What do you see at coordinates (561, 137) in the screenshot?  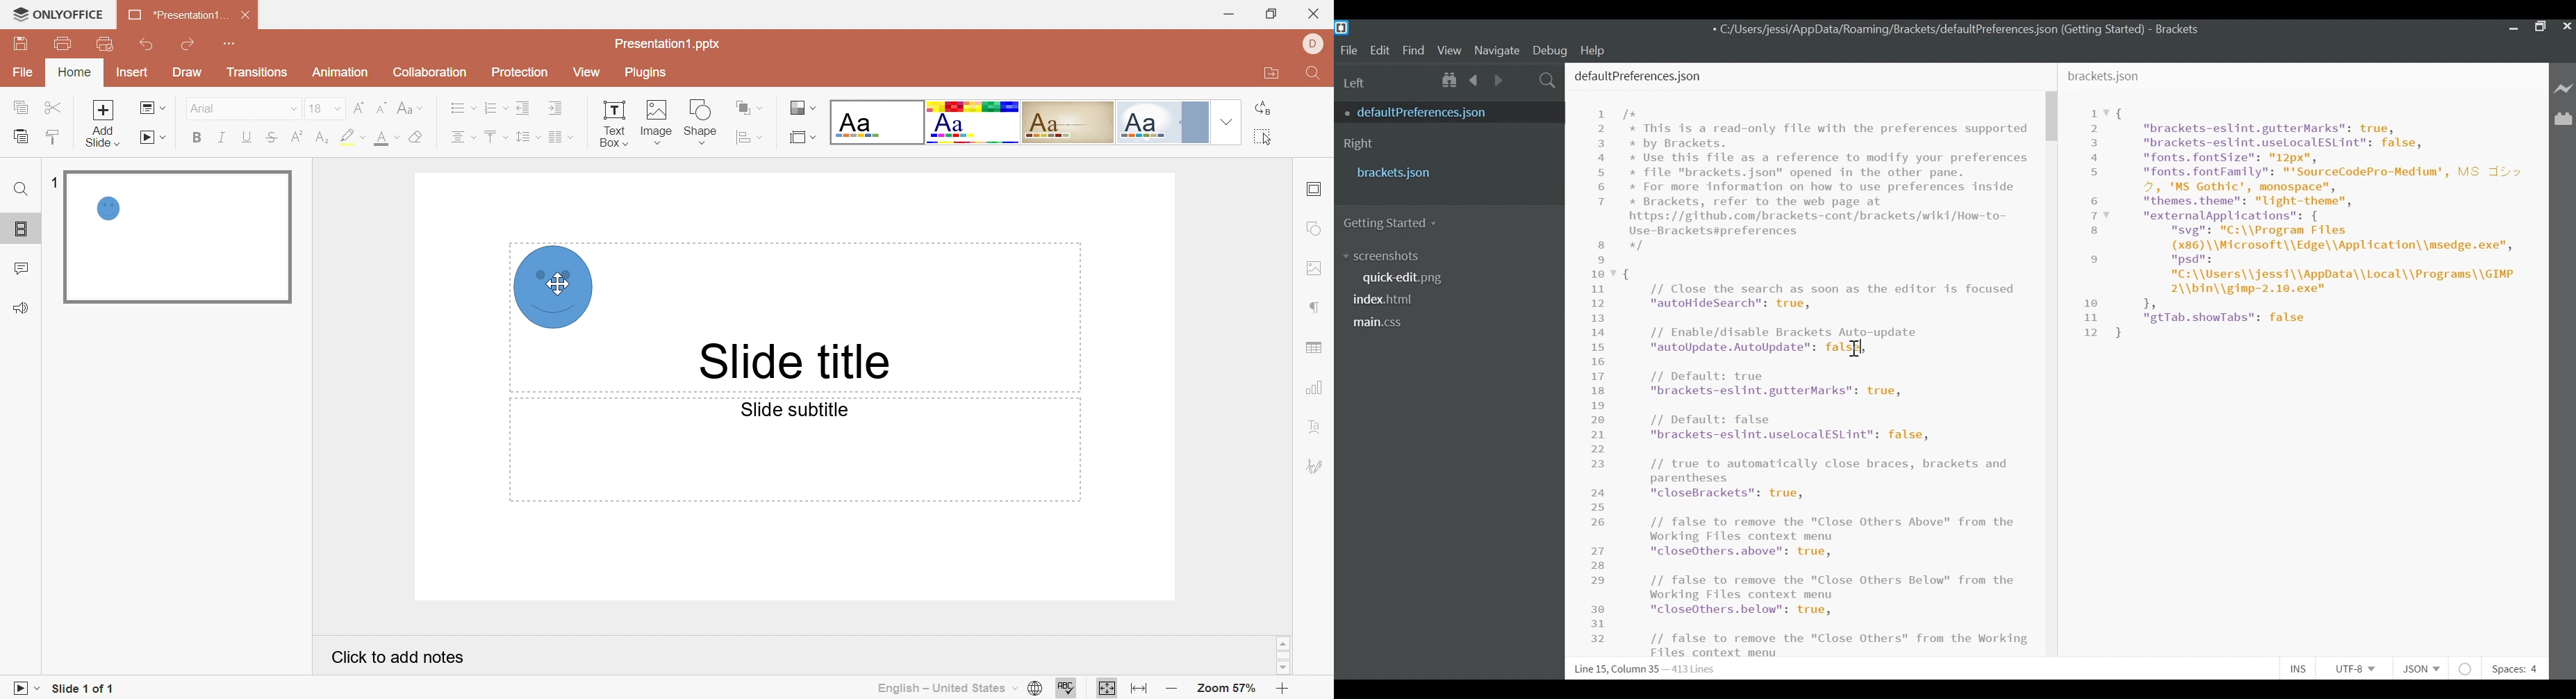 I see `Insert columns` at bounding box center [561, 137].